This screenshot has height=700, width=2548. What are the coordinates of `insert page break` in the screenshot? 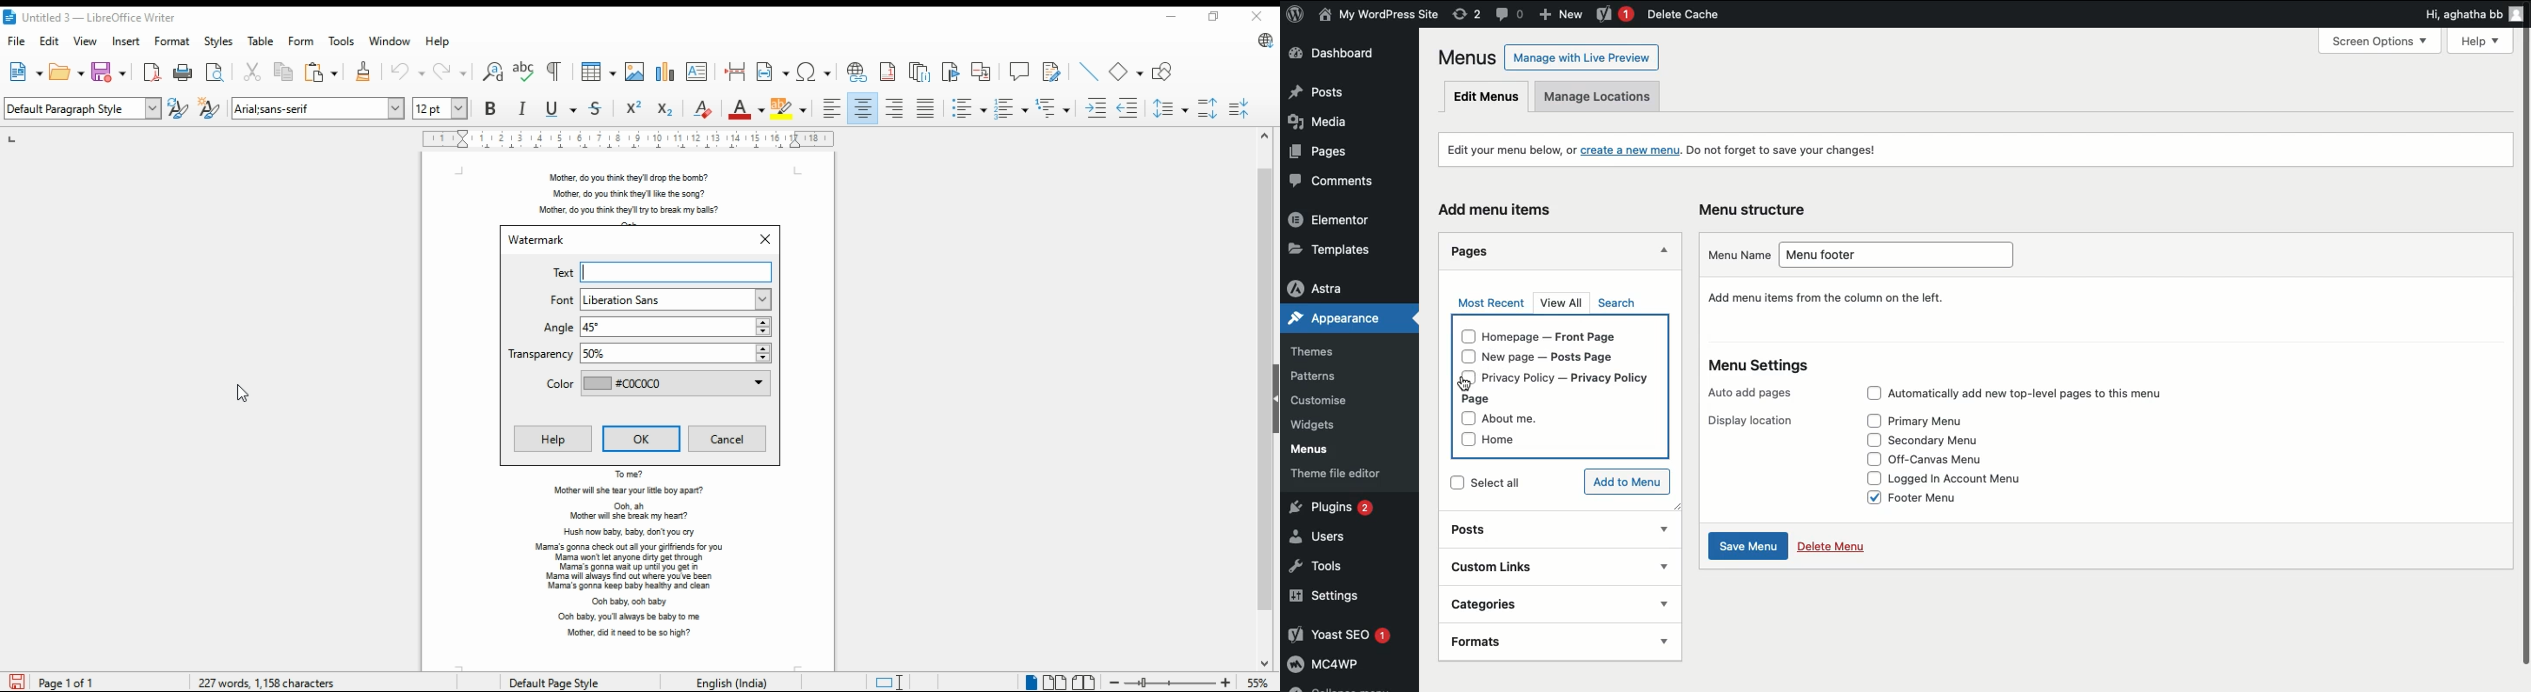 It's located at (737, 72).